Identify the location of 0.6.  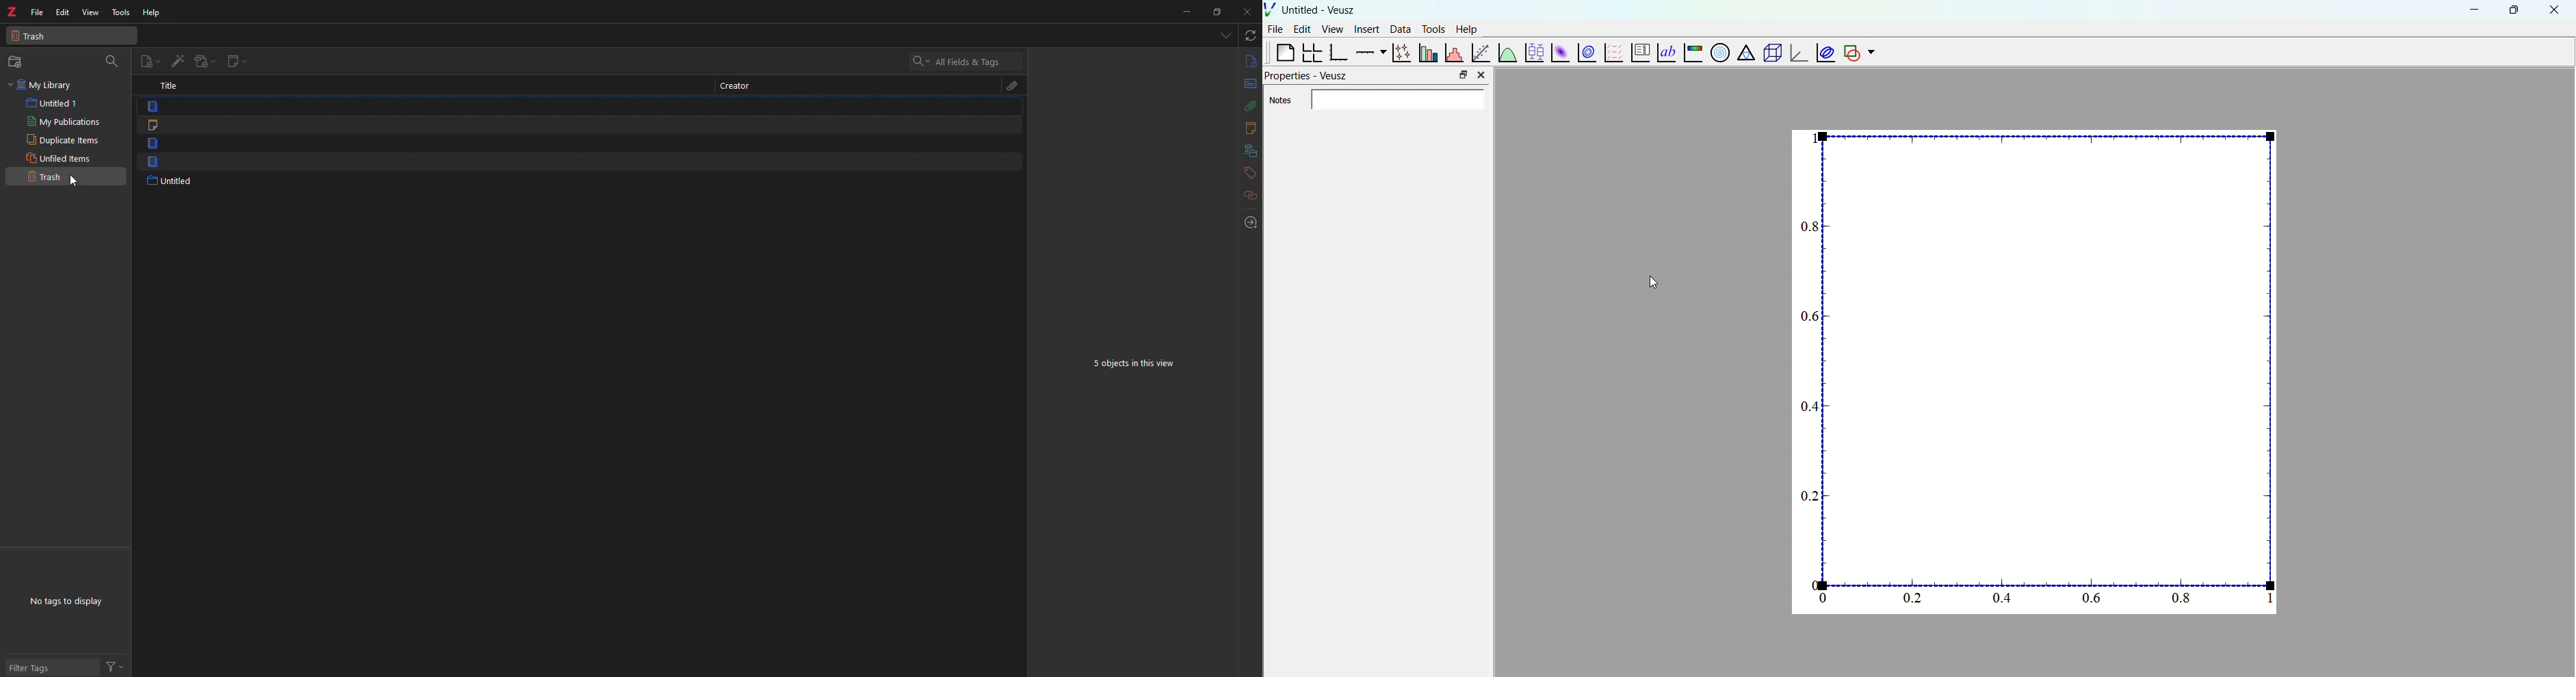
(2091, 598).